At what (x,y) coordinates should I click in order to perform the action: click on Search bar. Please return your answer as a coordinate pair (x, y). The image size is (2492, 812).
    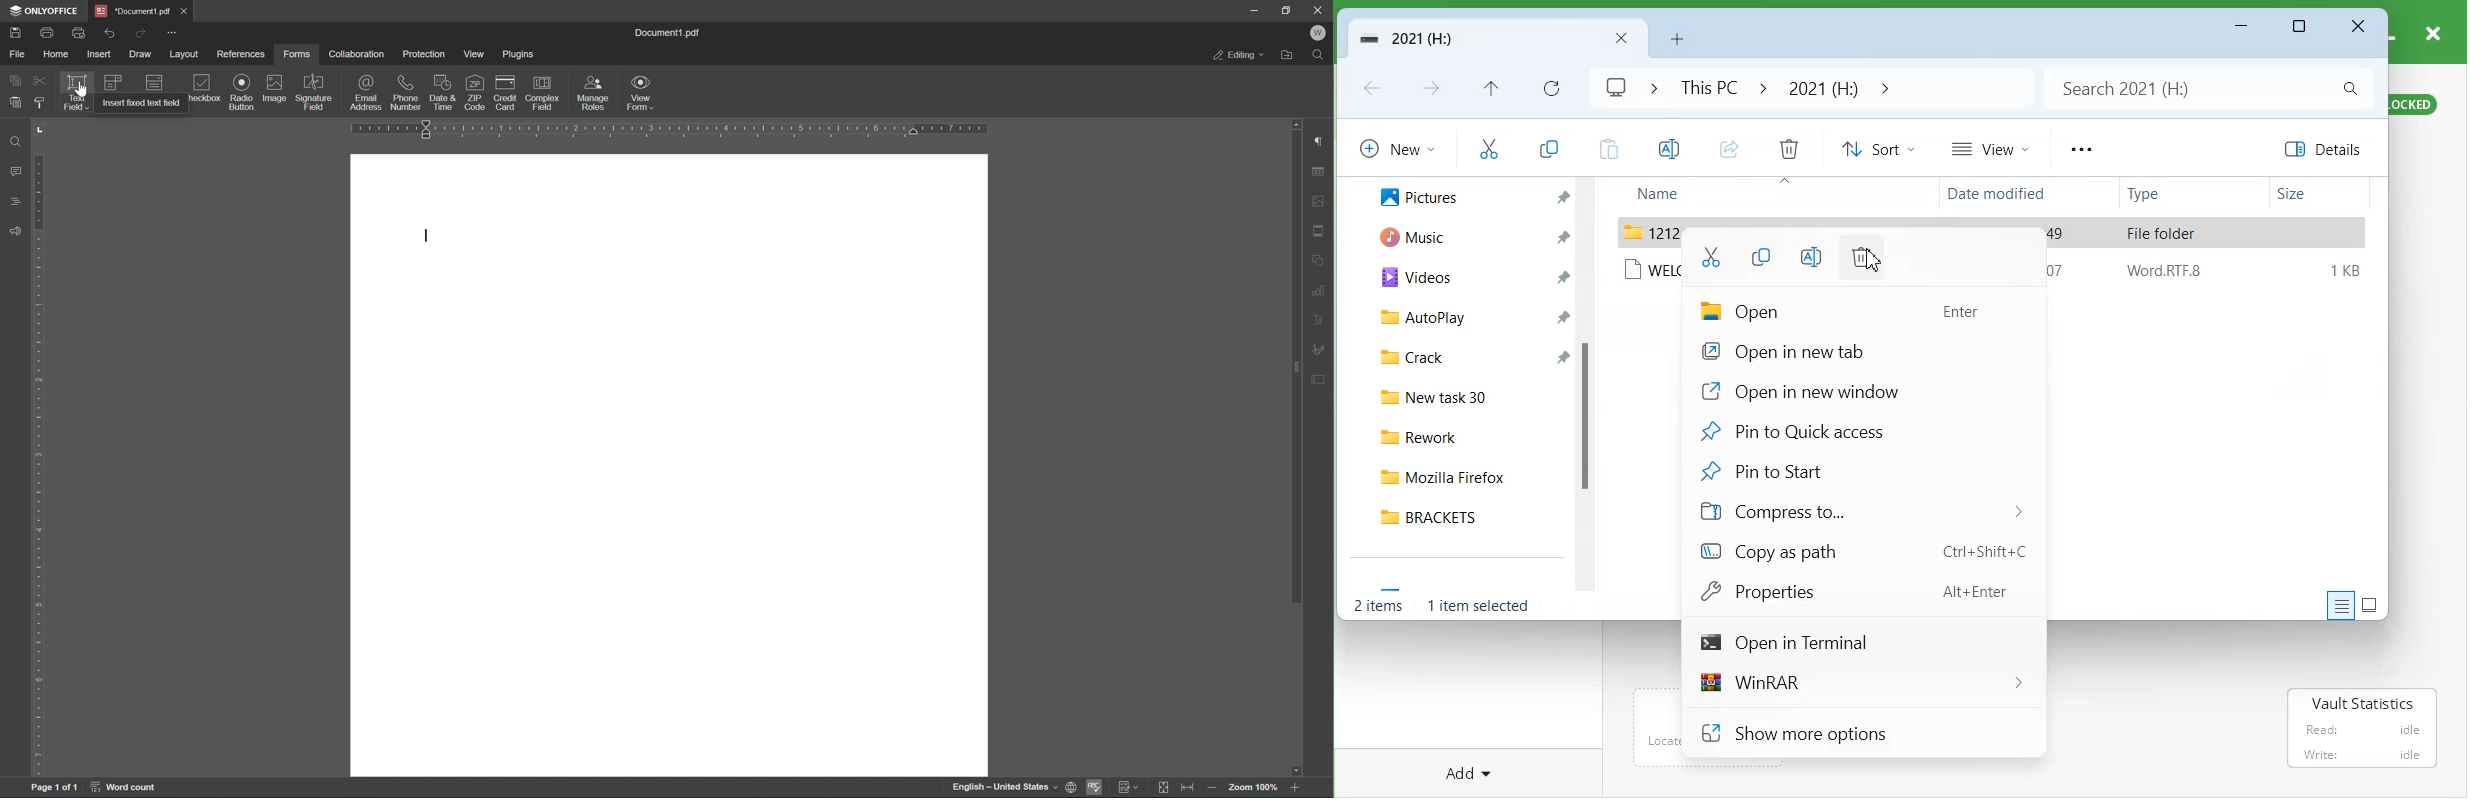
    Looking at the image, I should click on (2206, 88).